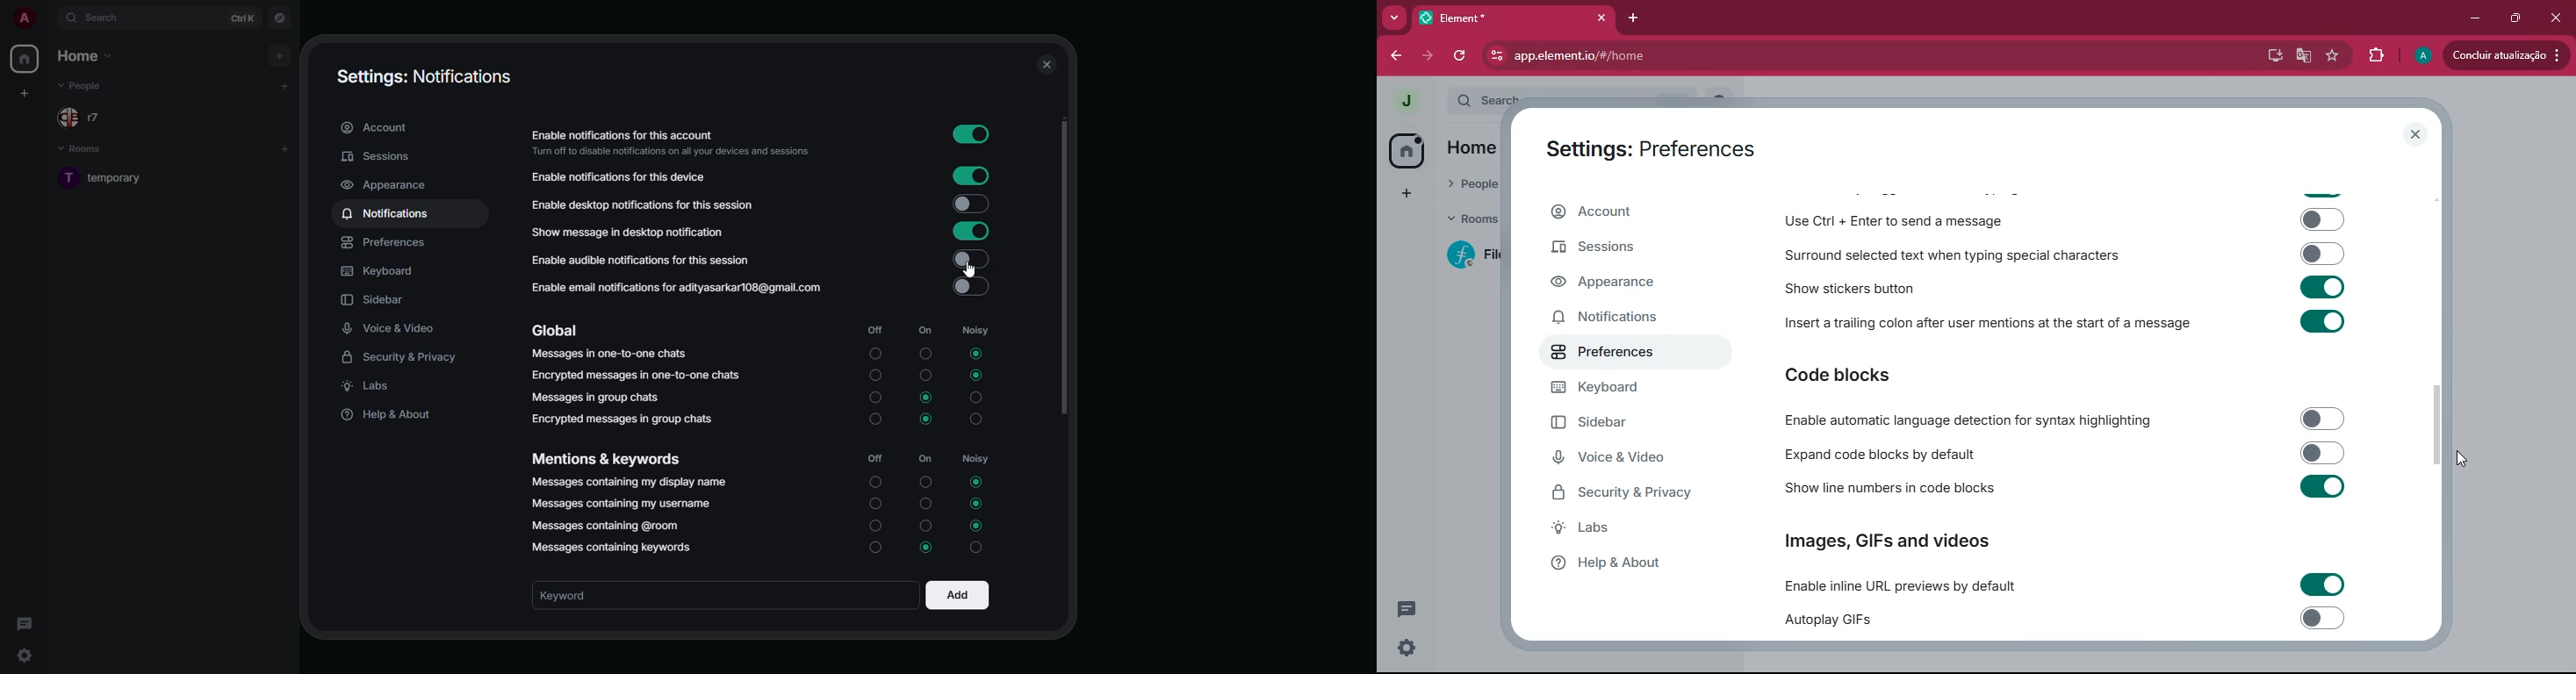 This screenshot has width=2576, height=700. Describe the element at coordinates (2517, 19) in the screenshot. I see `maximize` at that location.